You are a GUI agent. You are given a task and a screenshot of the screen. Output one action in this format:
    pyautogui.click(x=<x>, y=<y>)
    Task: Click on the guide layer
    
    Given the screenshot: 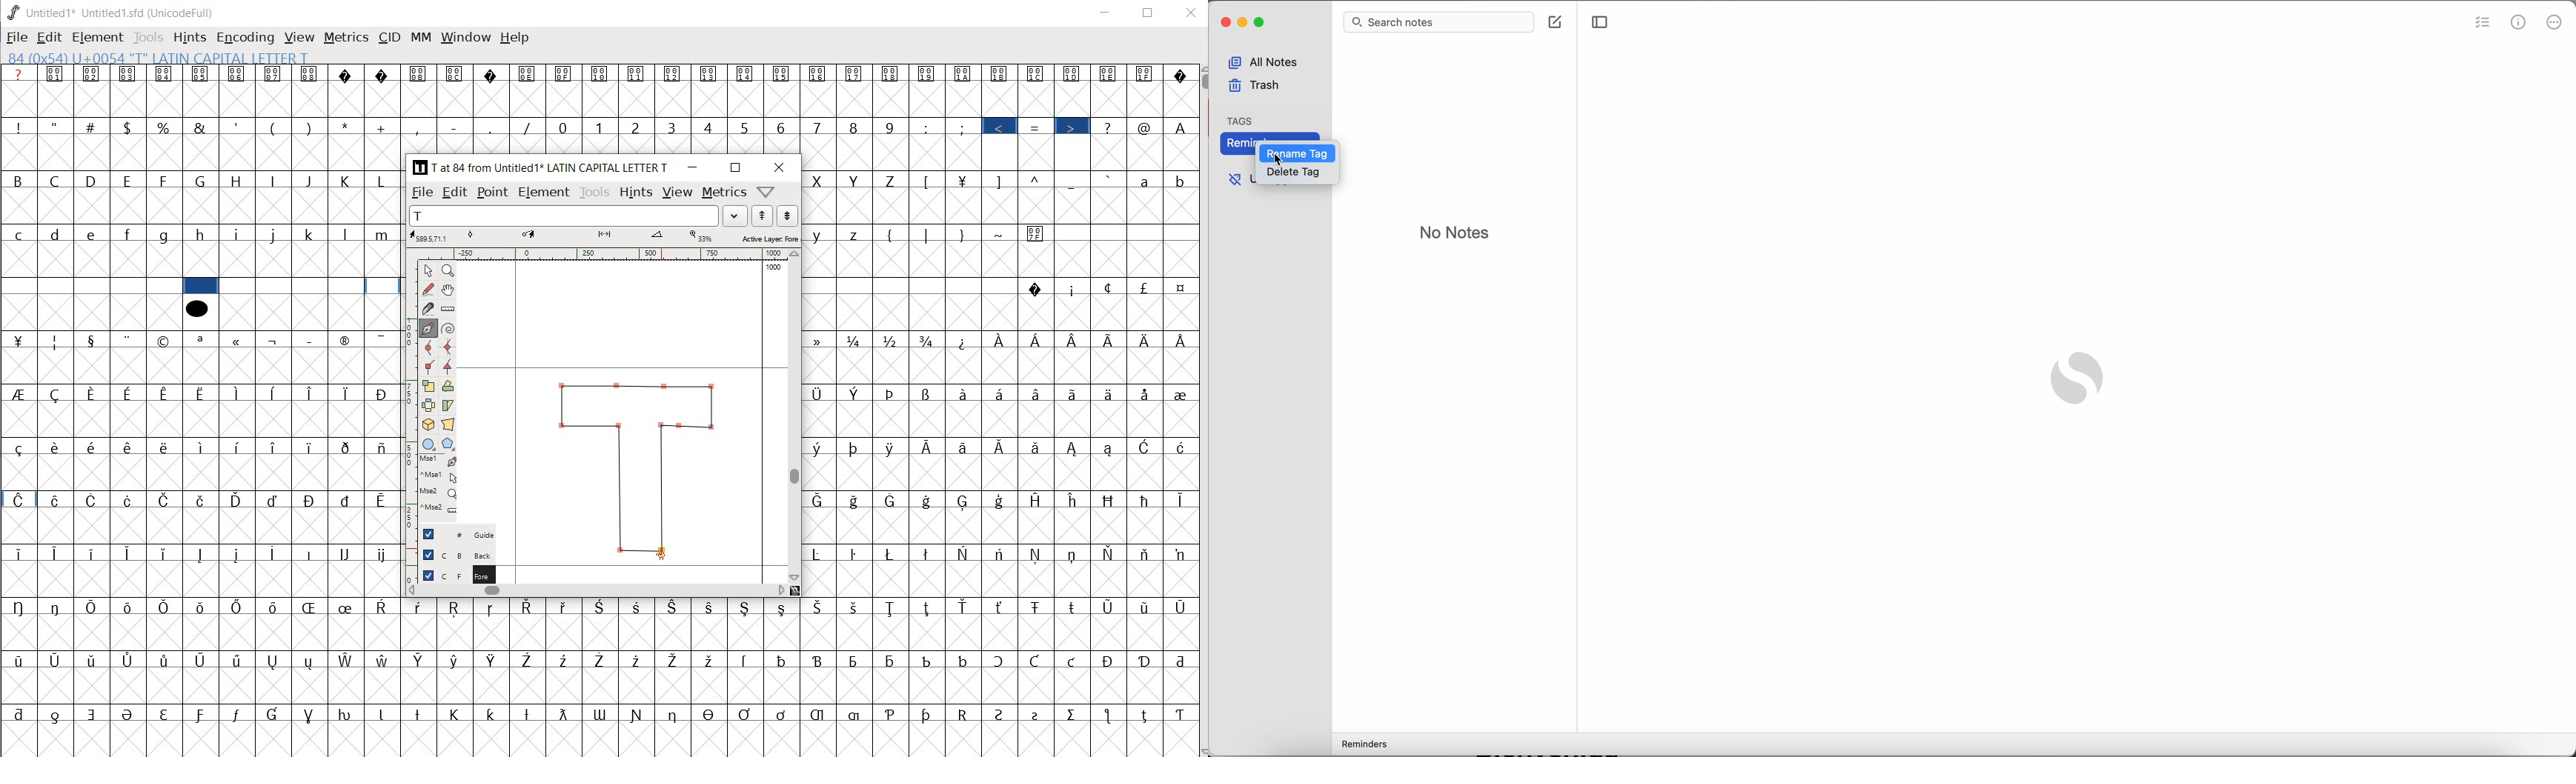 What is the action you would take?
    pyautogui.click(x=457, y=533)
    